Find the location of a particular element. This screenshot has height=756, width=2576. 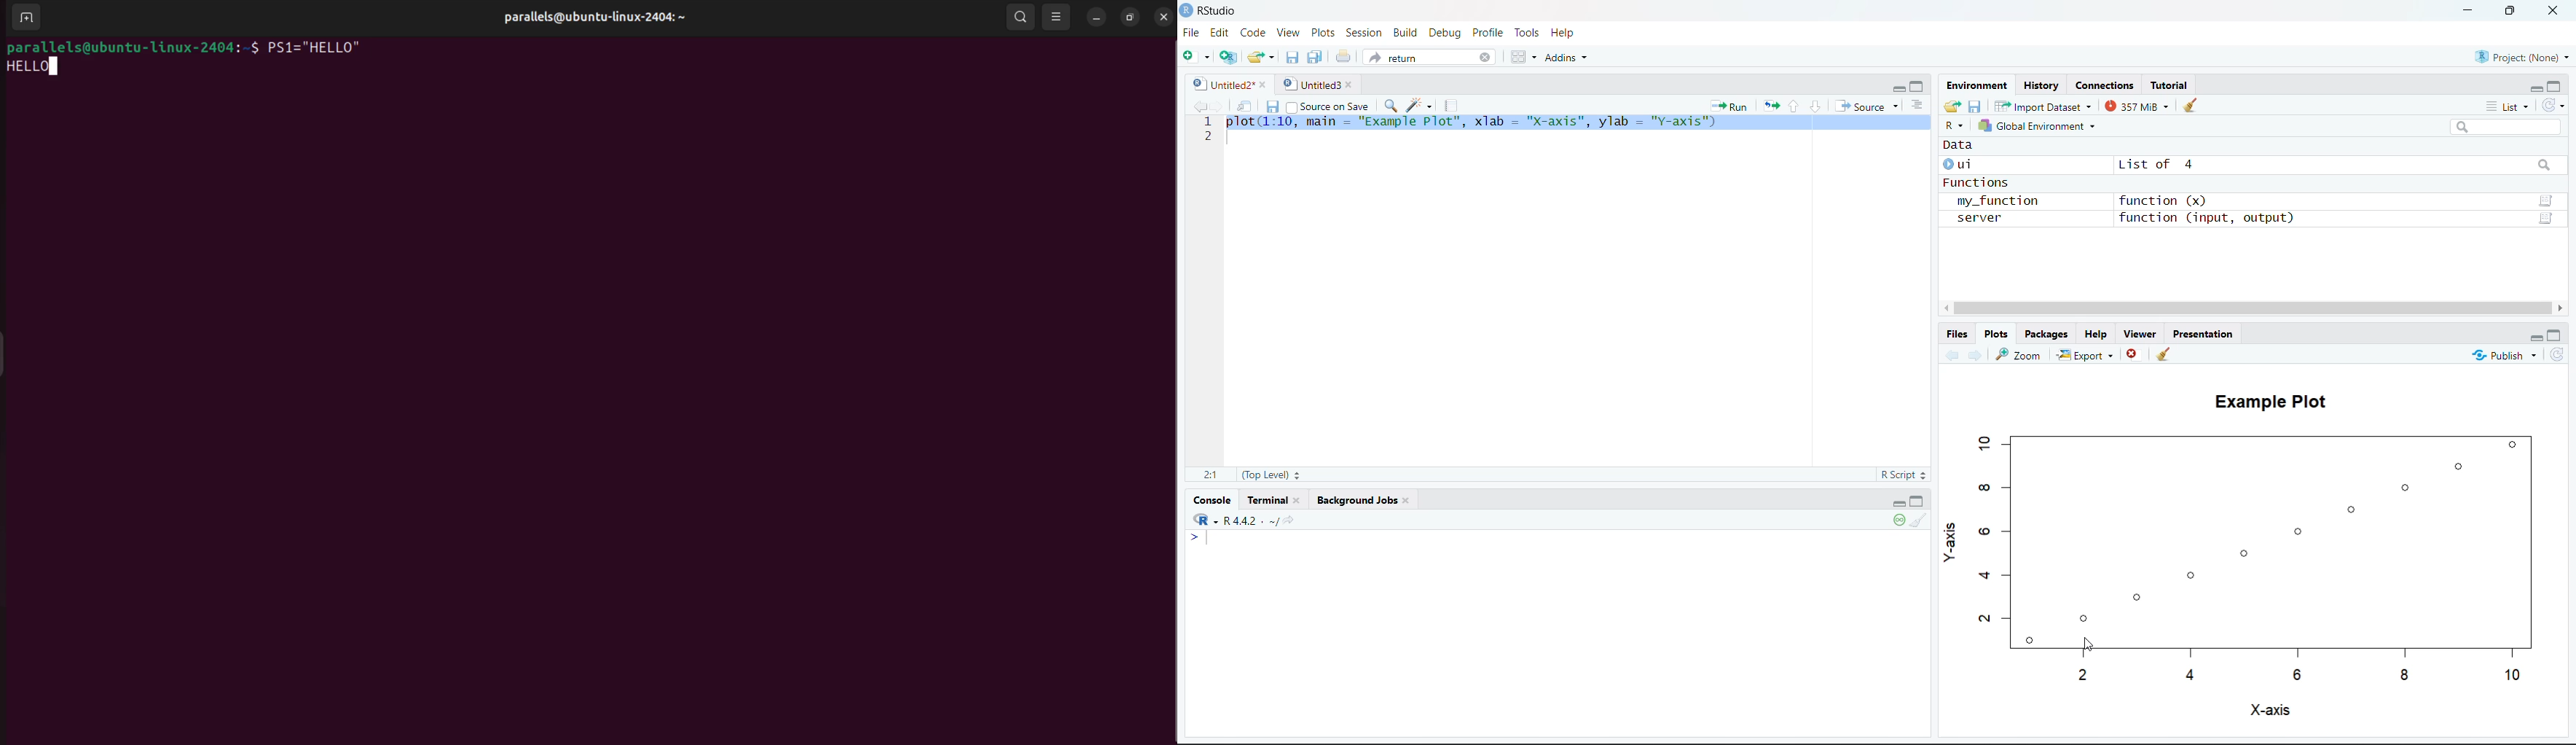

Edit is located at coordinates (1220, 33).